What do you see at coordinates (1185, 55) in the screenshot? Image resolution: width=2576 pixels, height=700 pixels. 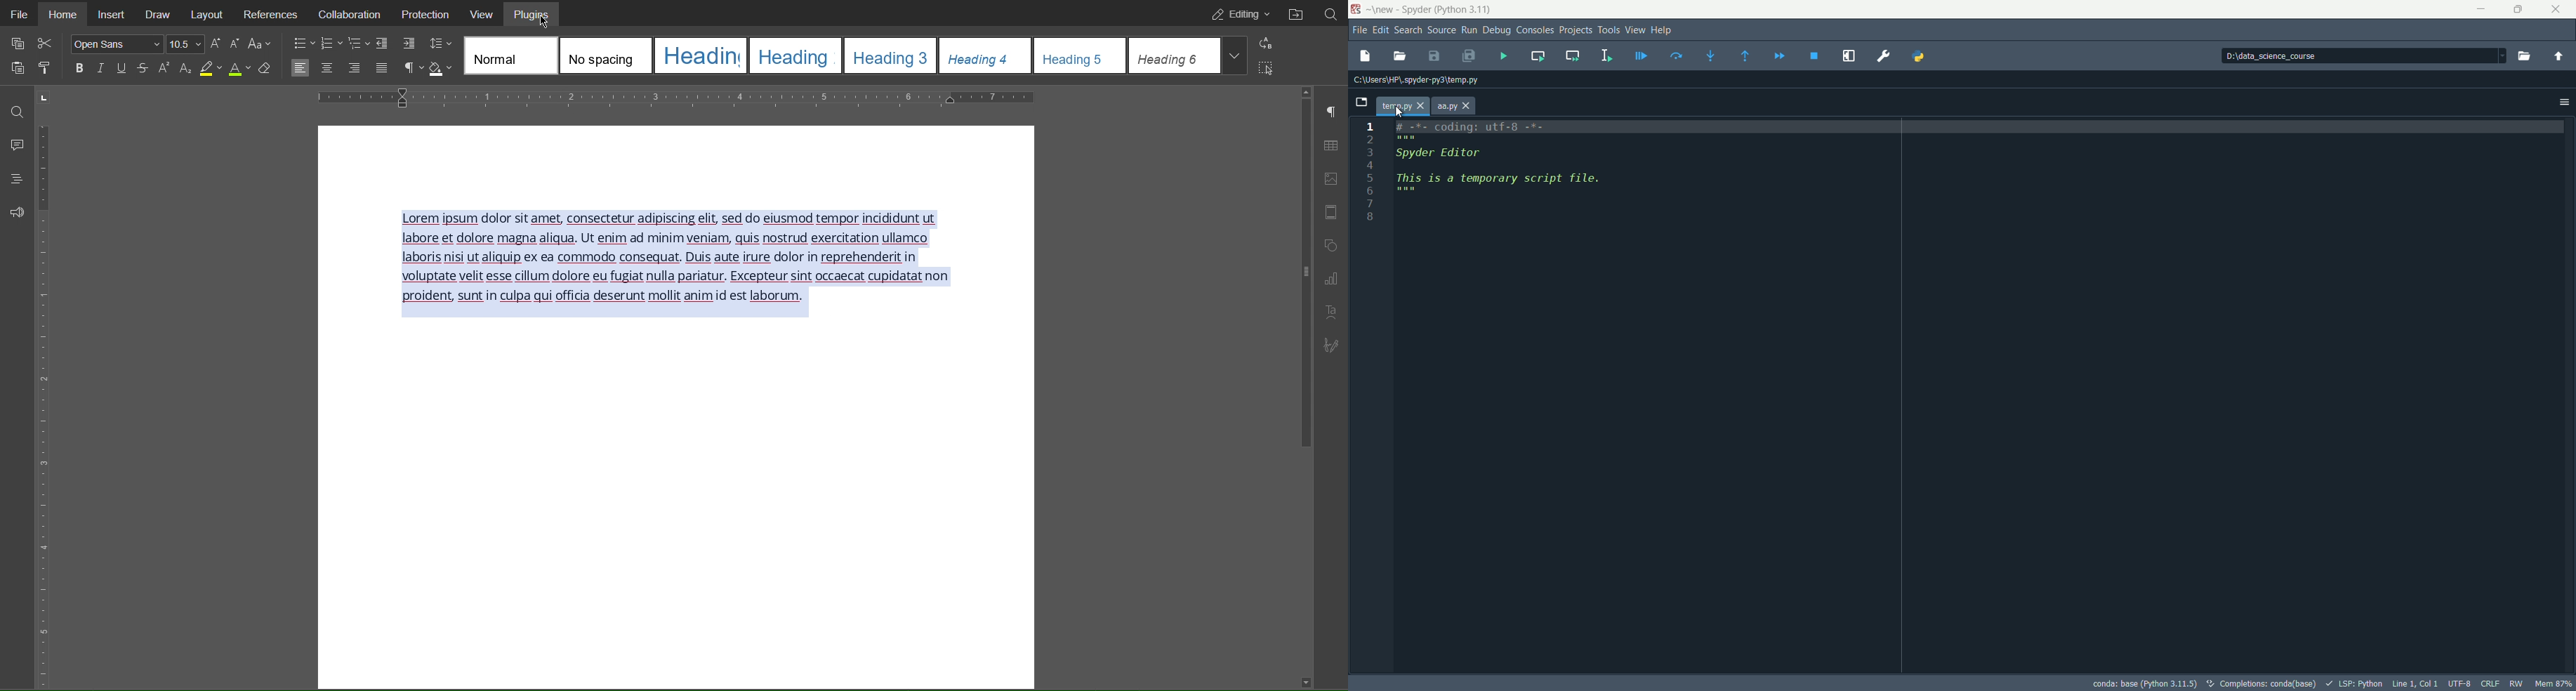 I see `Heading 6` at bounding box center [1185, 55].